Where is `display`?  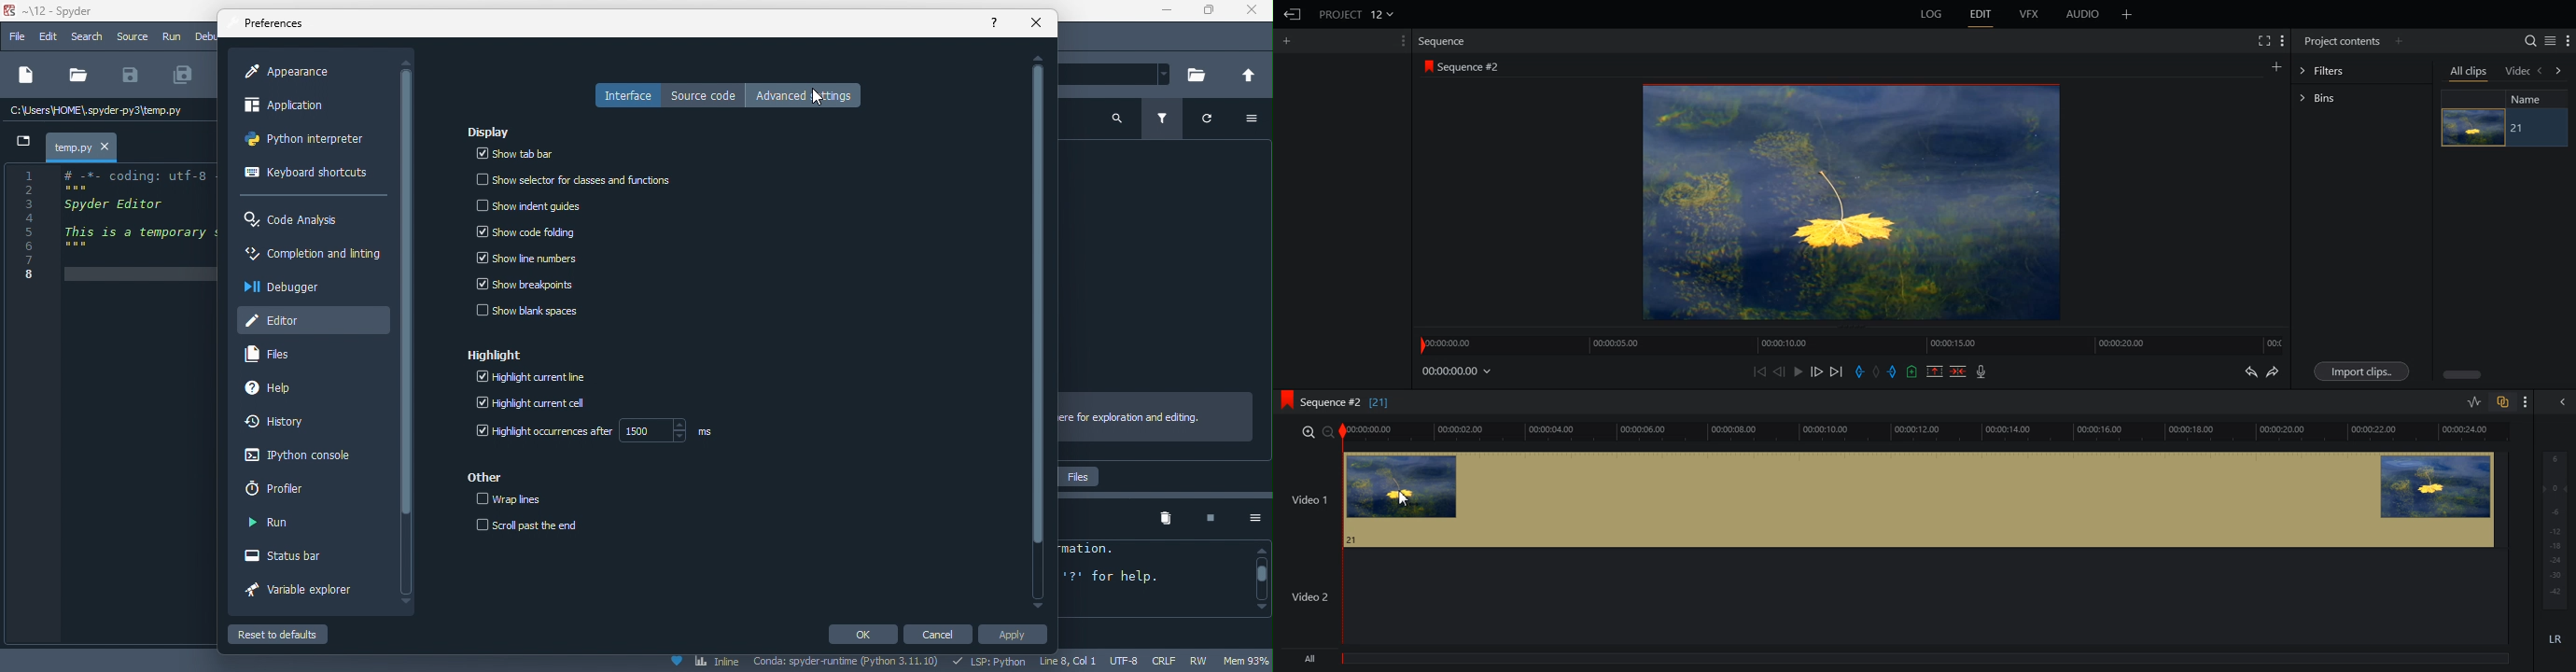
display is located at coordinates (495, 133).